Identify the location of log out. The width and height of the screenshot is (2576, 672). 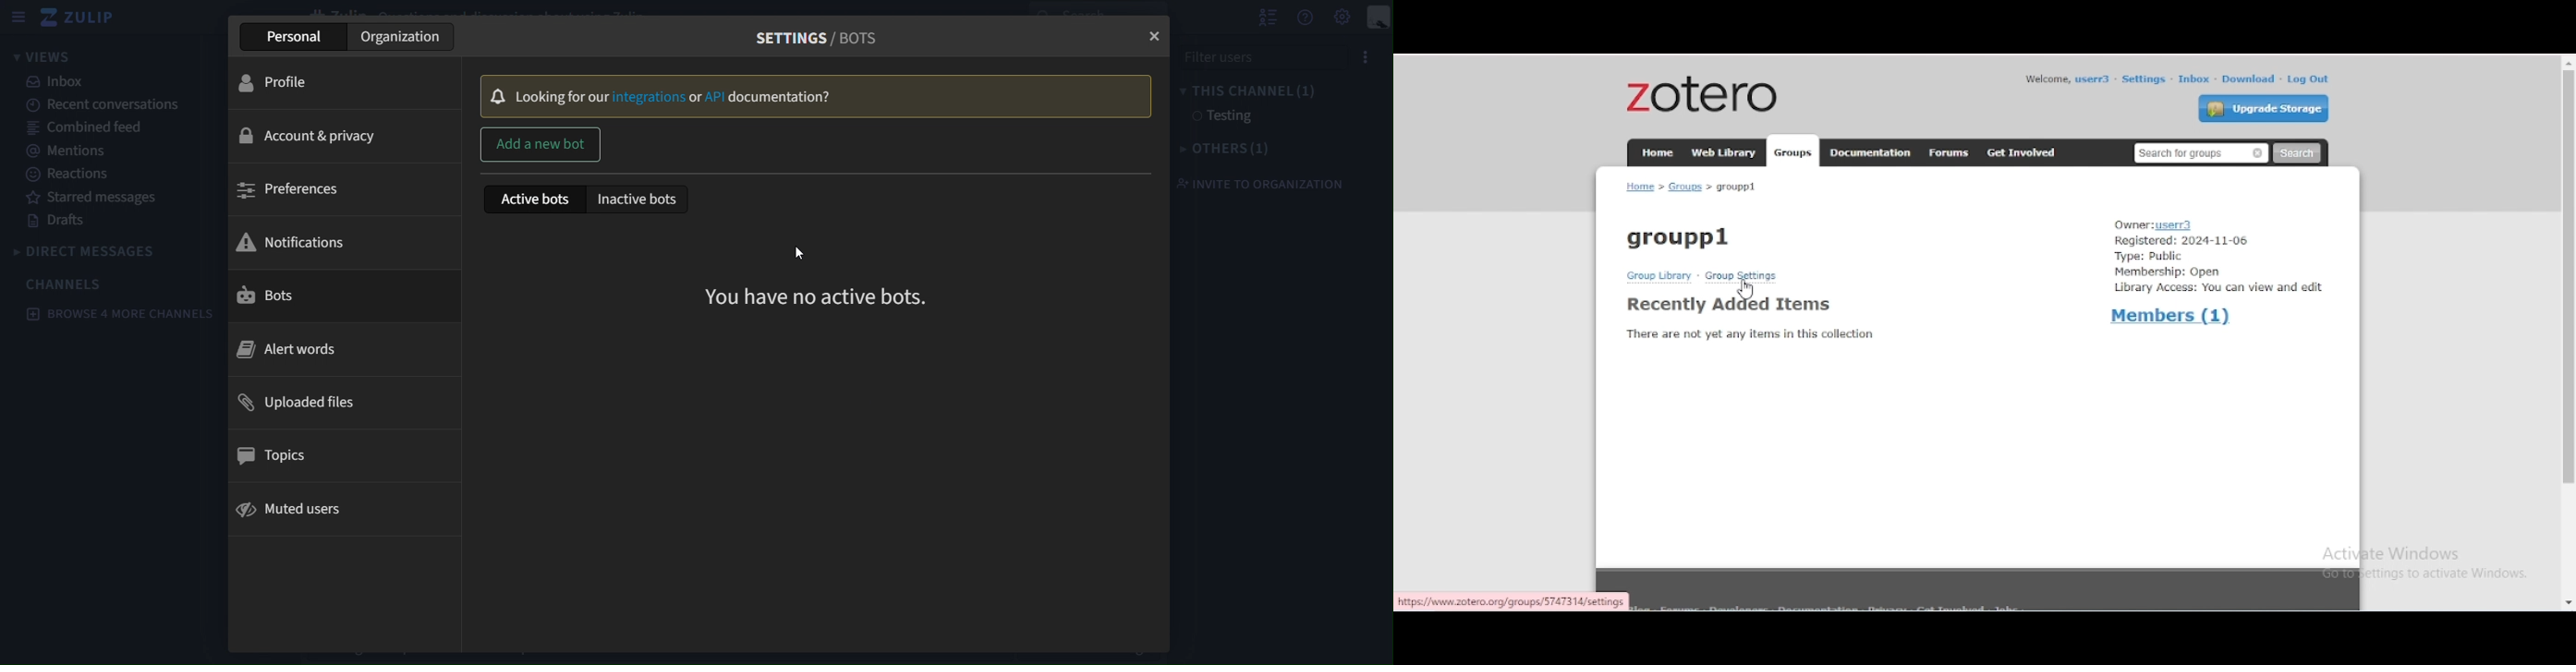
(2308, 79).